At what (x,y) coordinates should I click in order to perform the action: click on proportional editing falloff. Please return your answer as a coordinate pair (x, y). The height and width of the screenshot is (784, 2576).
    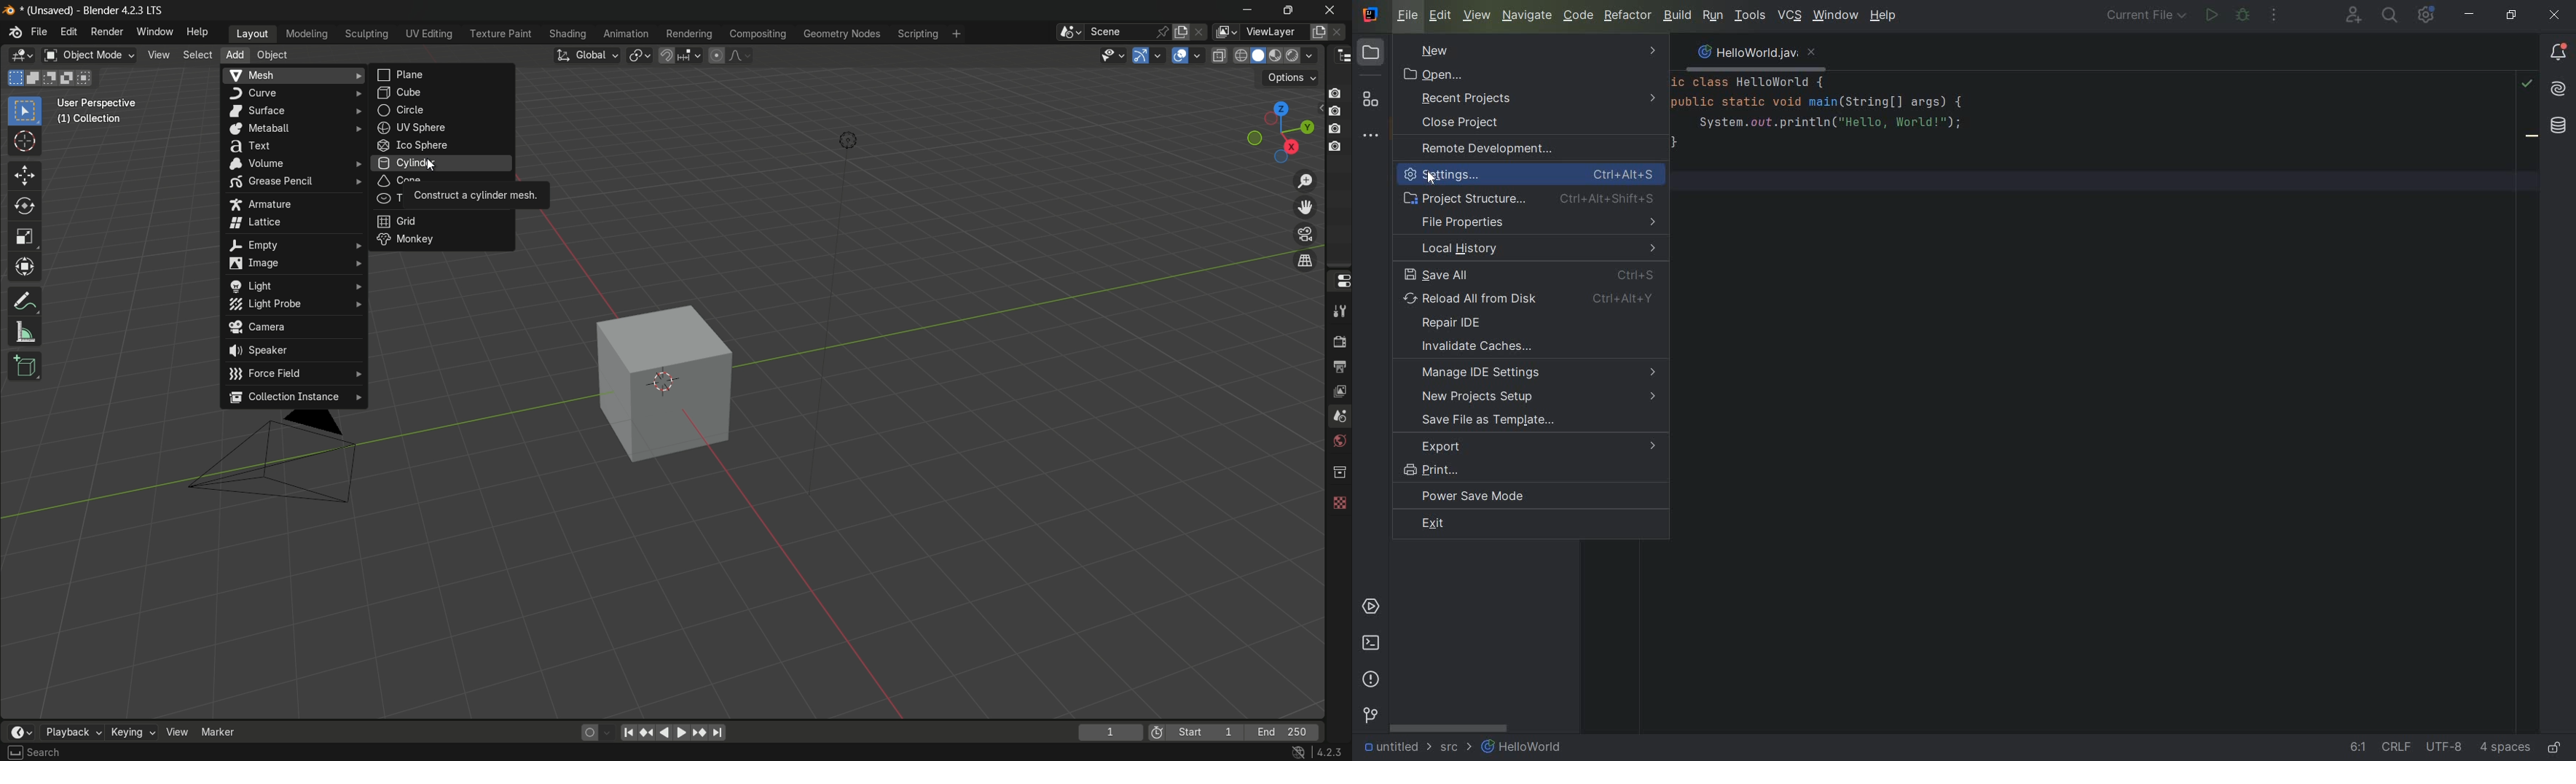
    Looking at the image, I should click on (739, 56).